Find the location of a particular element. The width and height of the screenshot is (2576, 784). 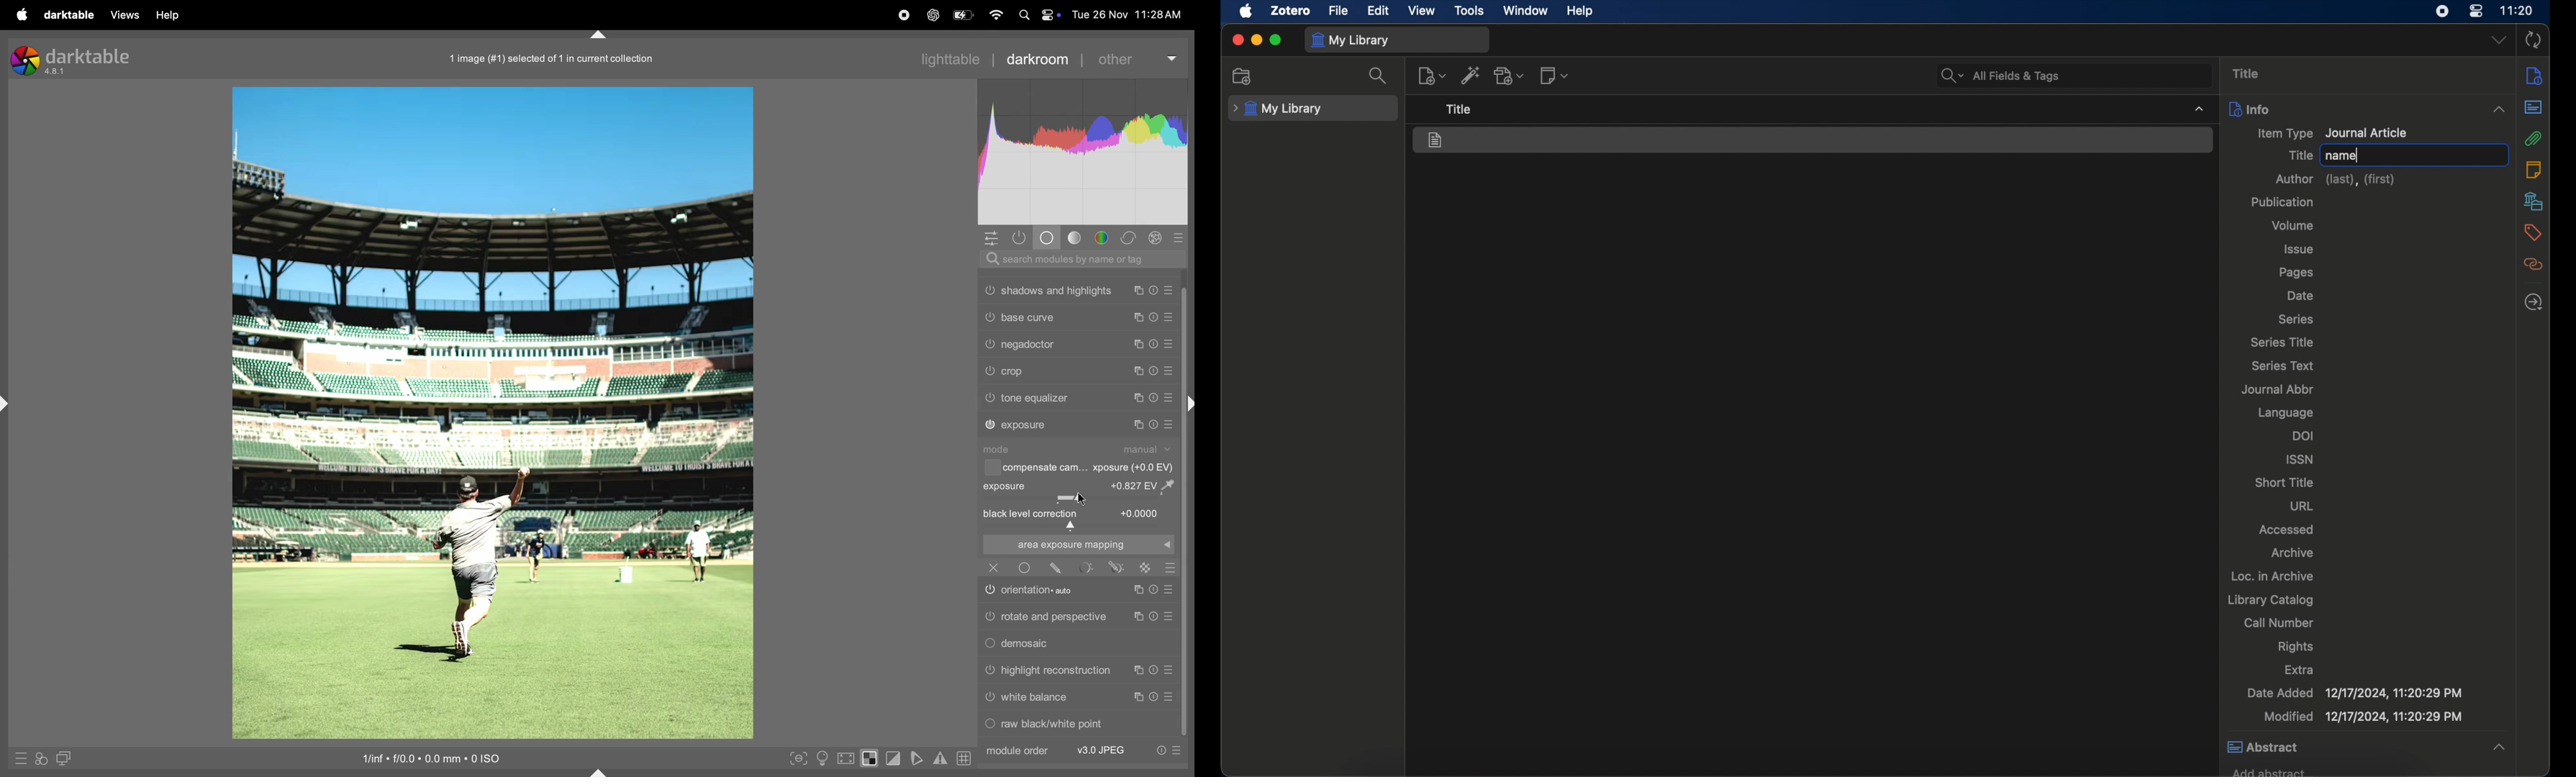

copy is located at coordinates (1138, 399).